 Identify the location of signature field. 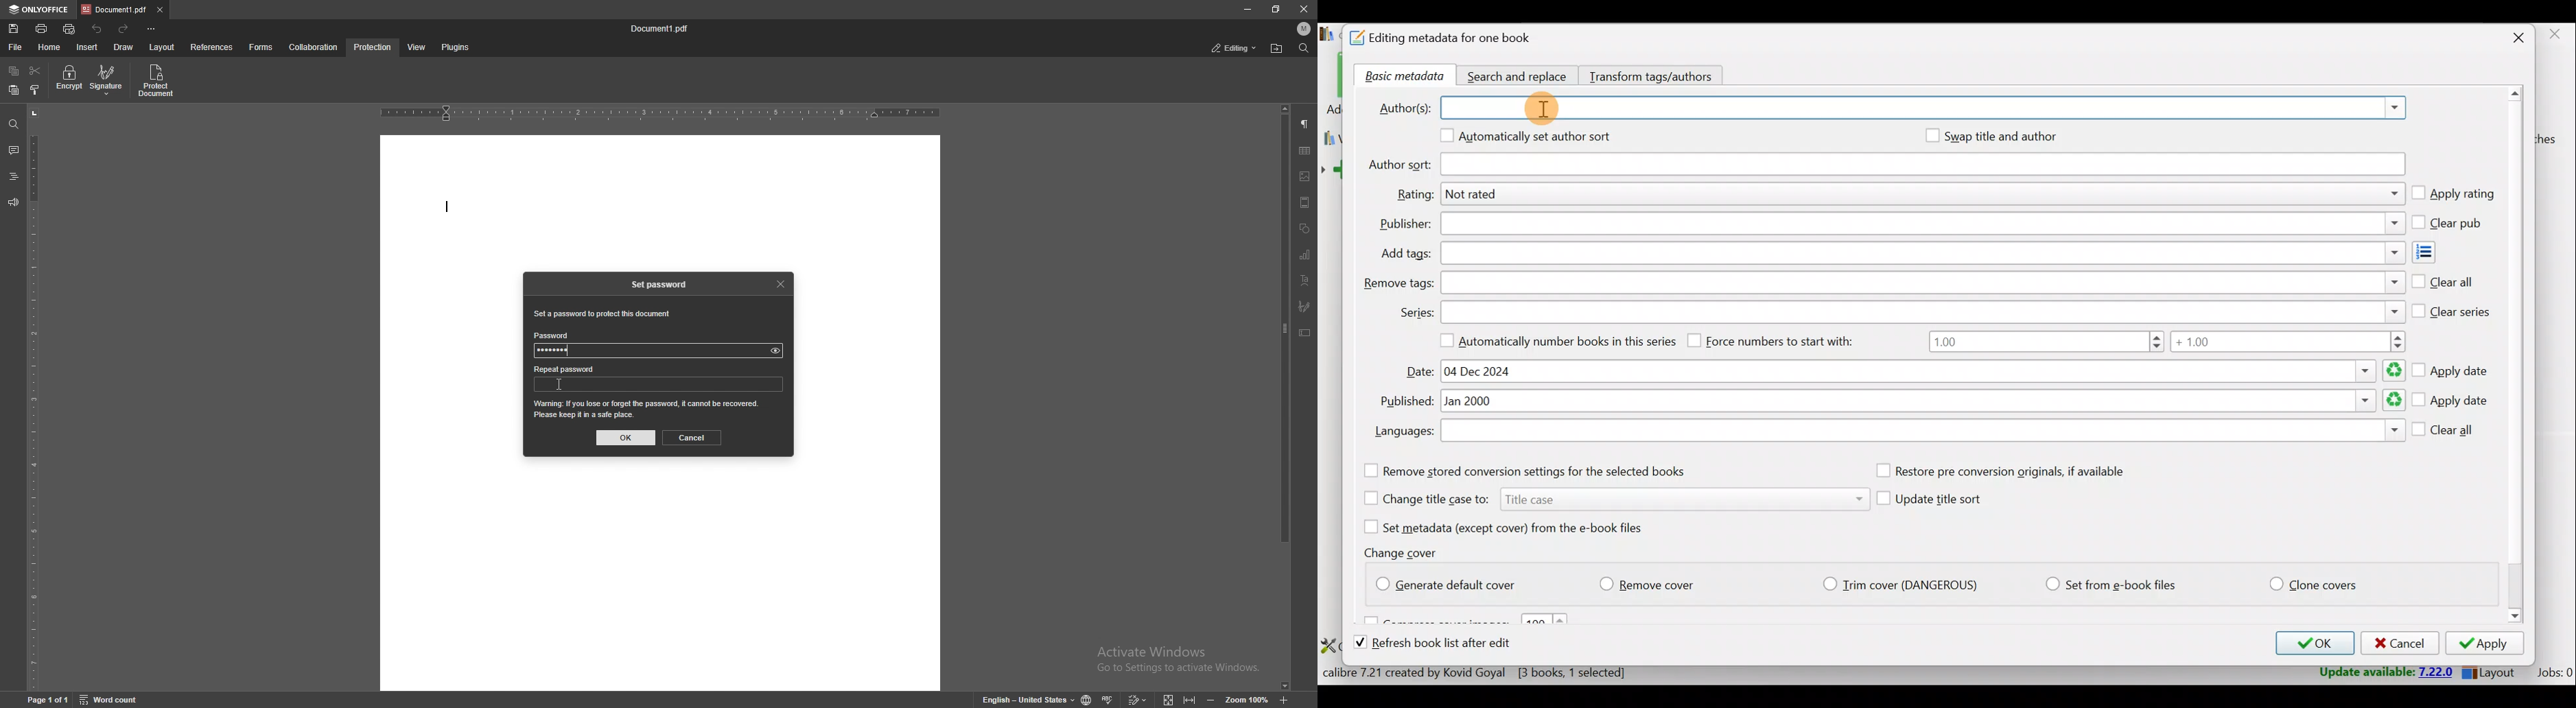
(1305, 305).